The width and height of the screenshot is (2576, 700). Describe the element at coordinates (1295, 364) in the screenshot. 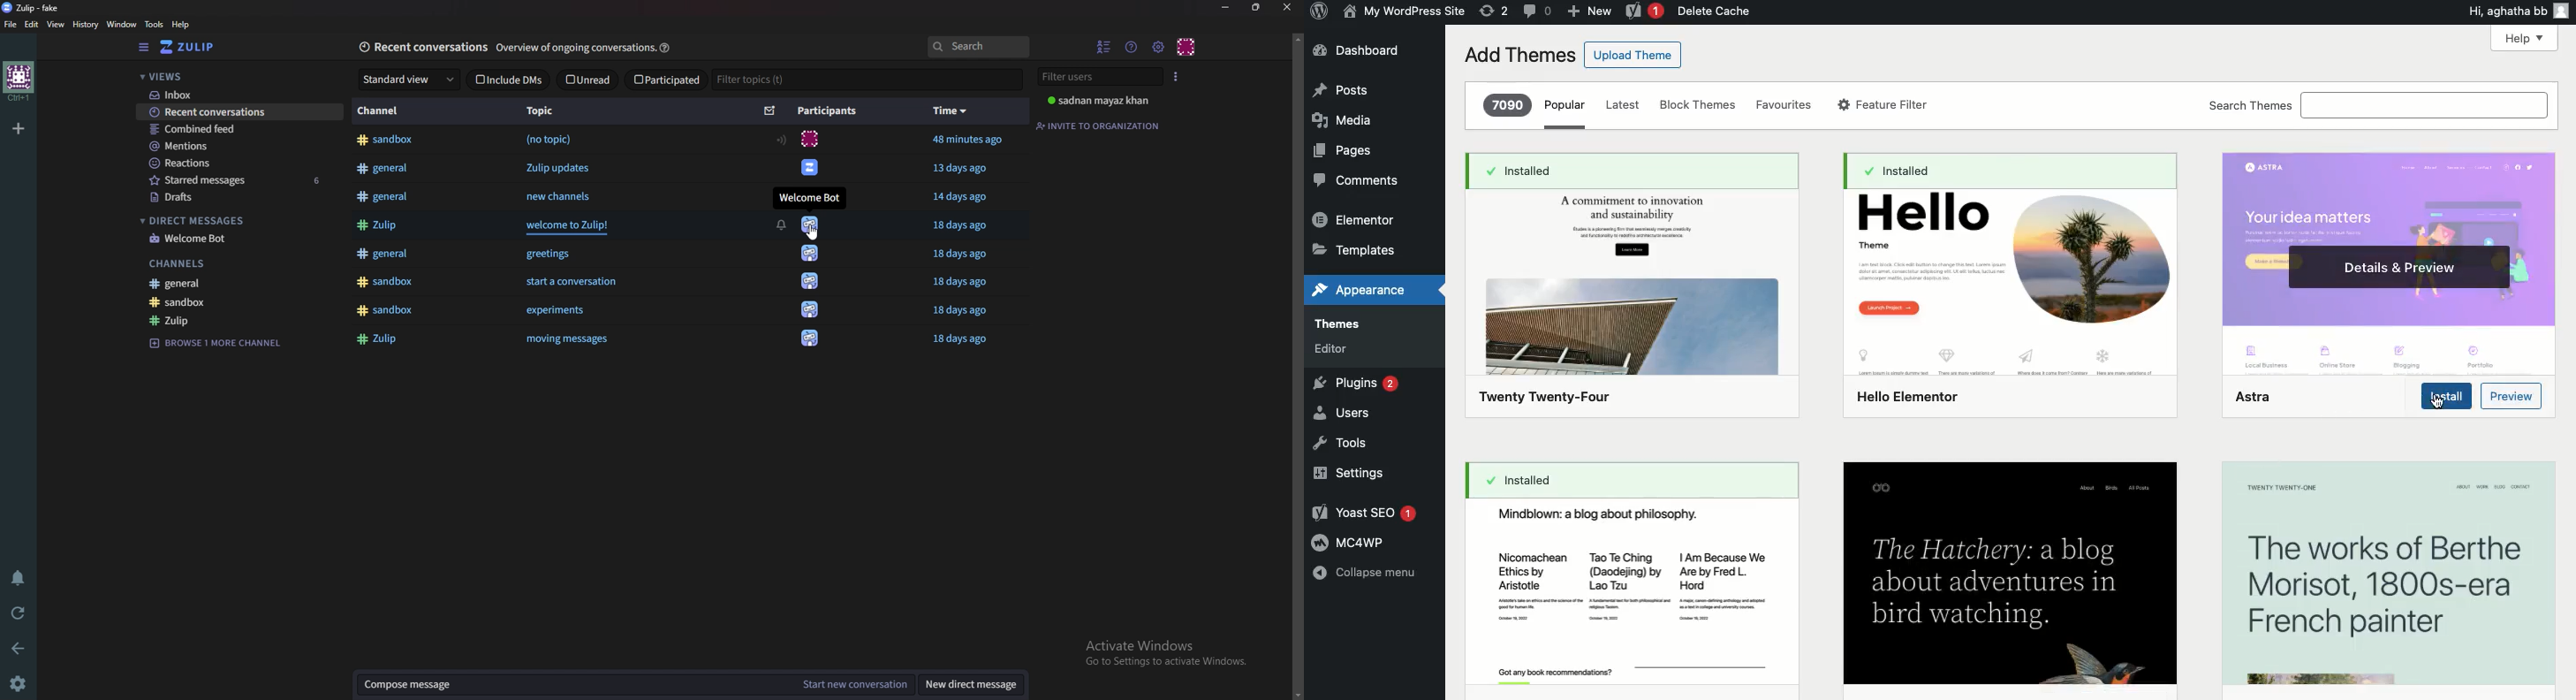

I see `scroll bar` at that location.